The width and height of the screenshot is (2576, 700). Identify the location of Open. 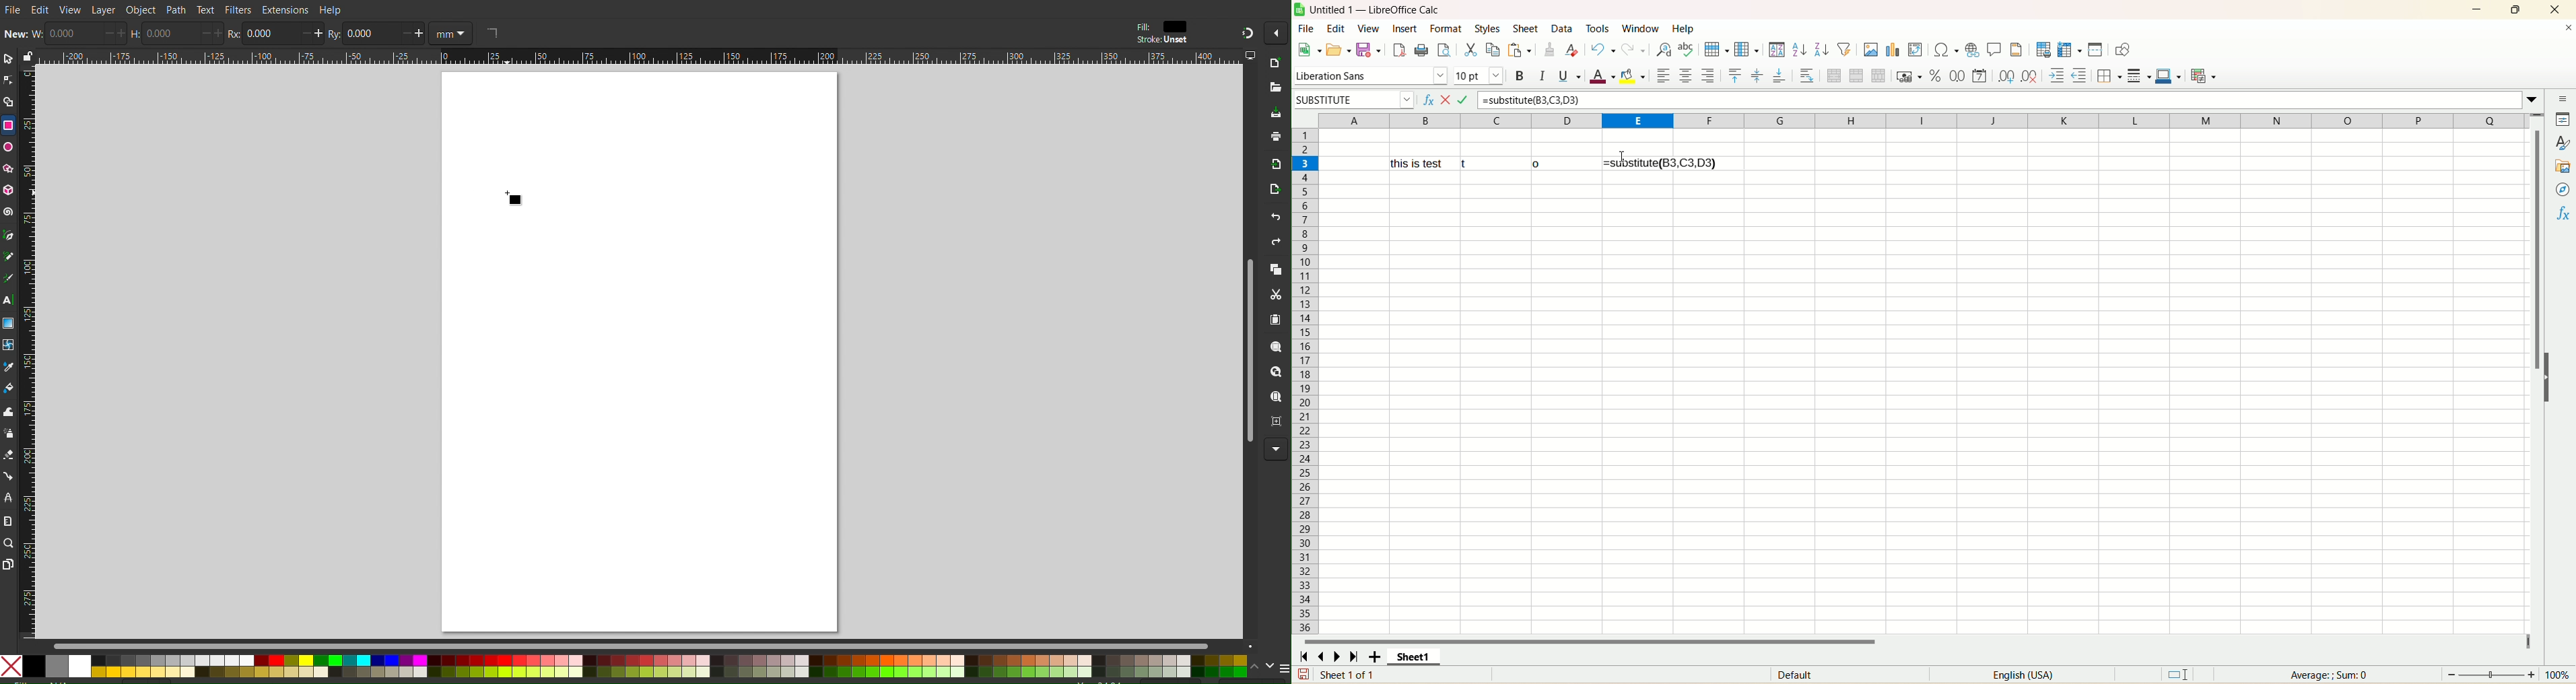
(1275, 88).